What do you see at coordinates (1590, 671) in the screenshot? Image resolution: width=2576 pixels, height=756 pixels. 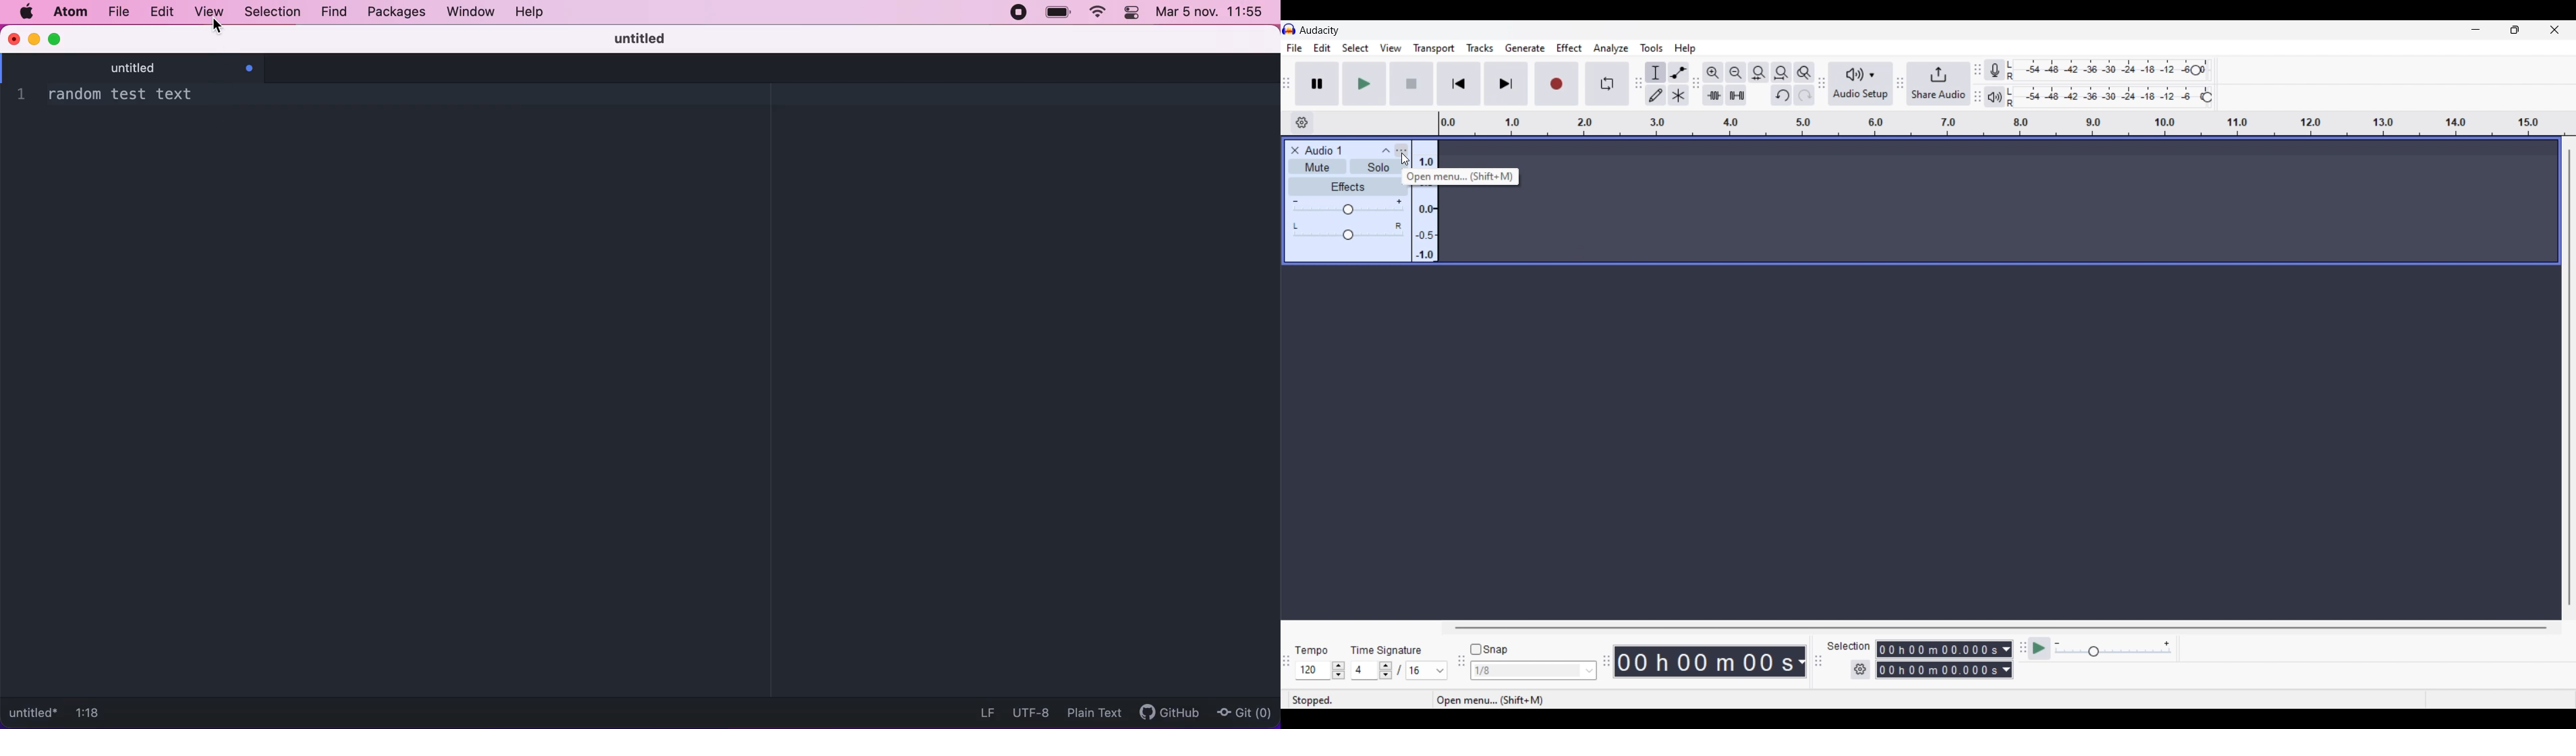 I see `Snap options to choose from` at bounding box center [1590, 671].